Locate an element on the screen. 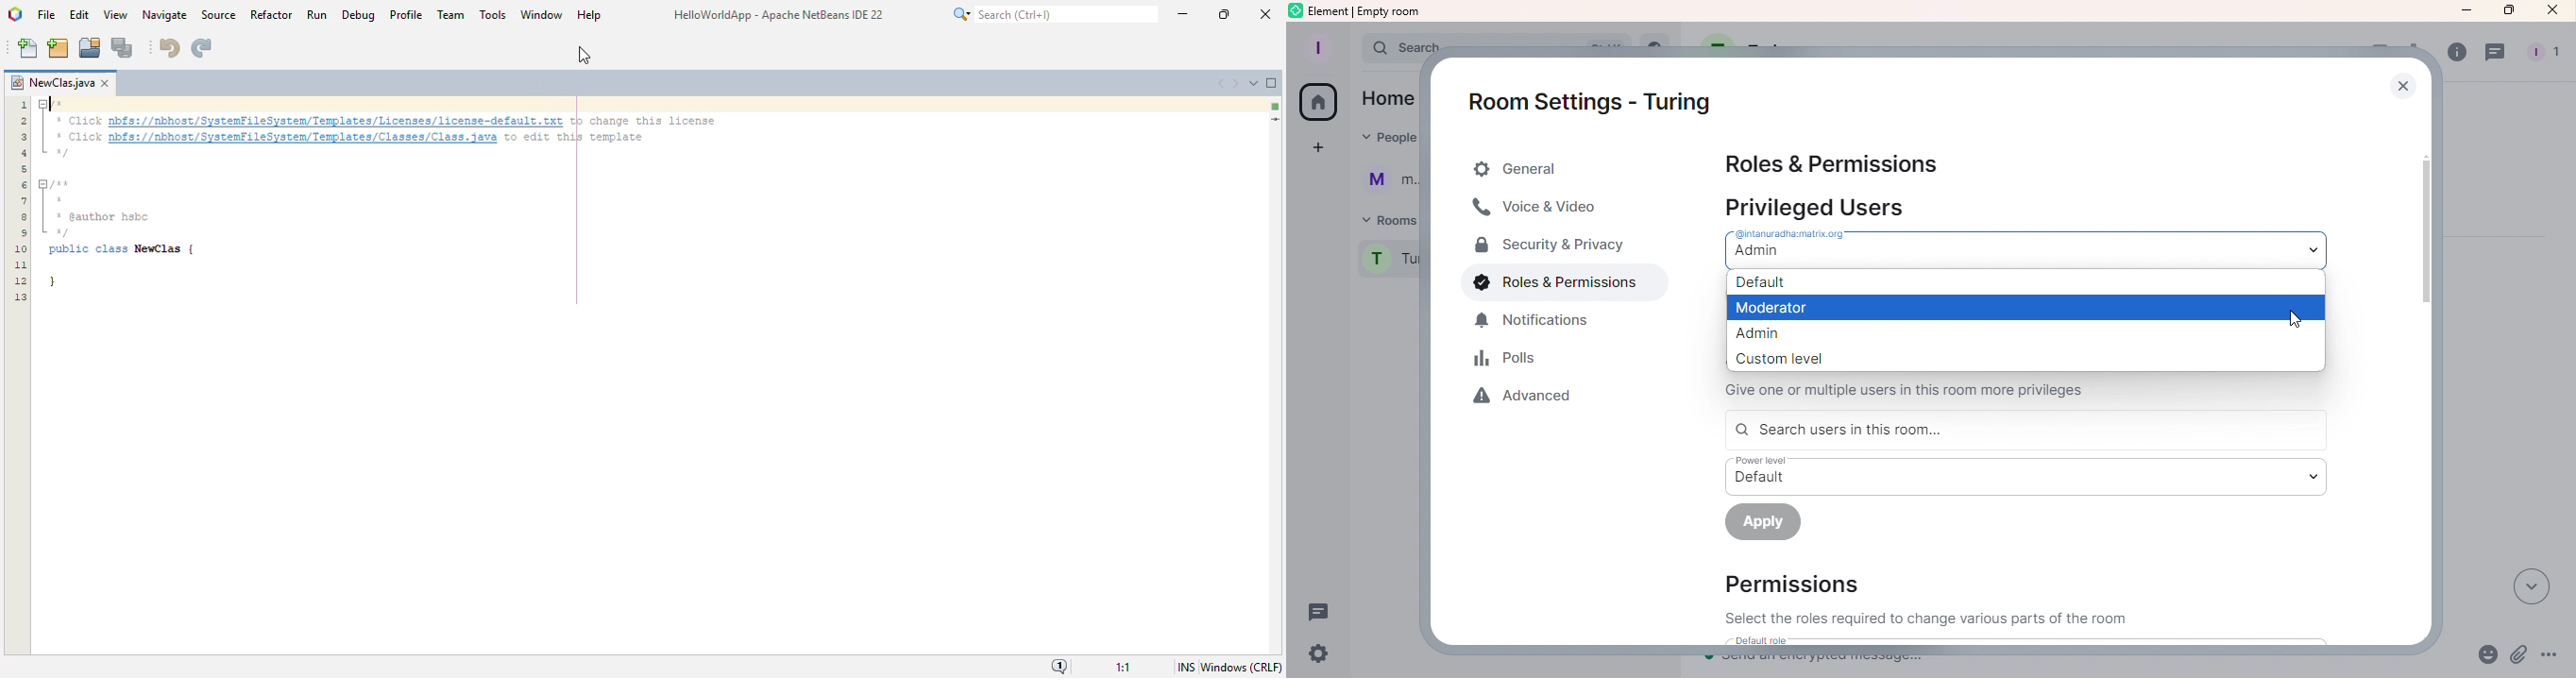  line numbers is located at coordinates (21, 201).